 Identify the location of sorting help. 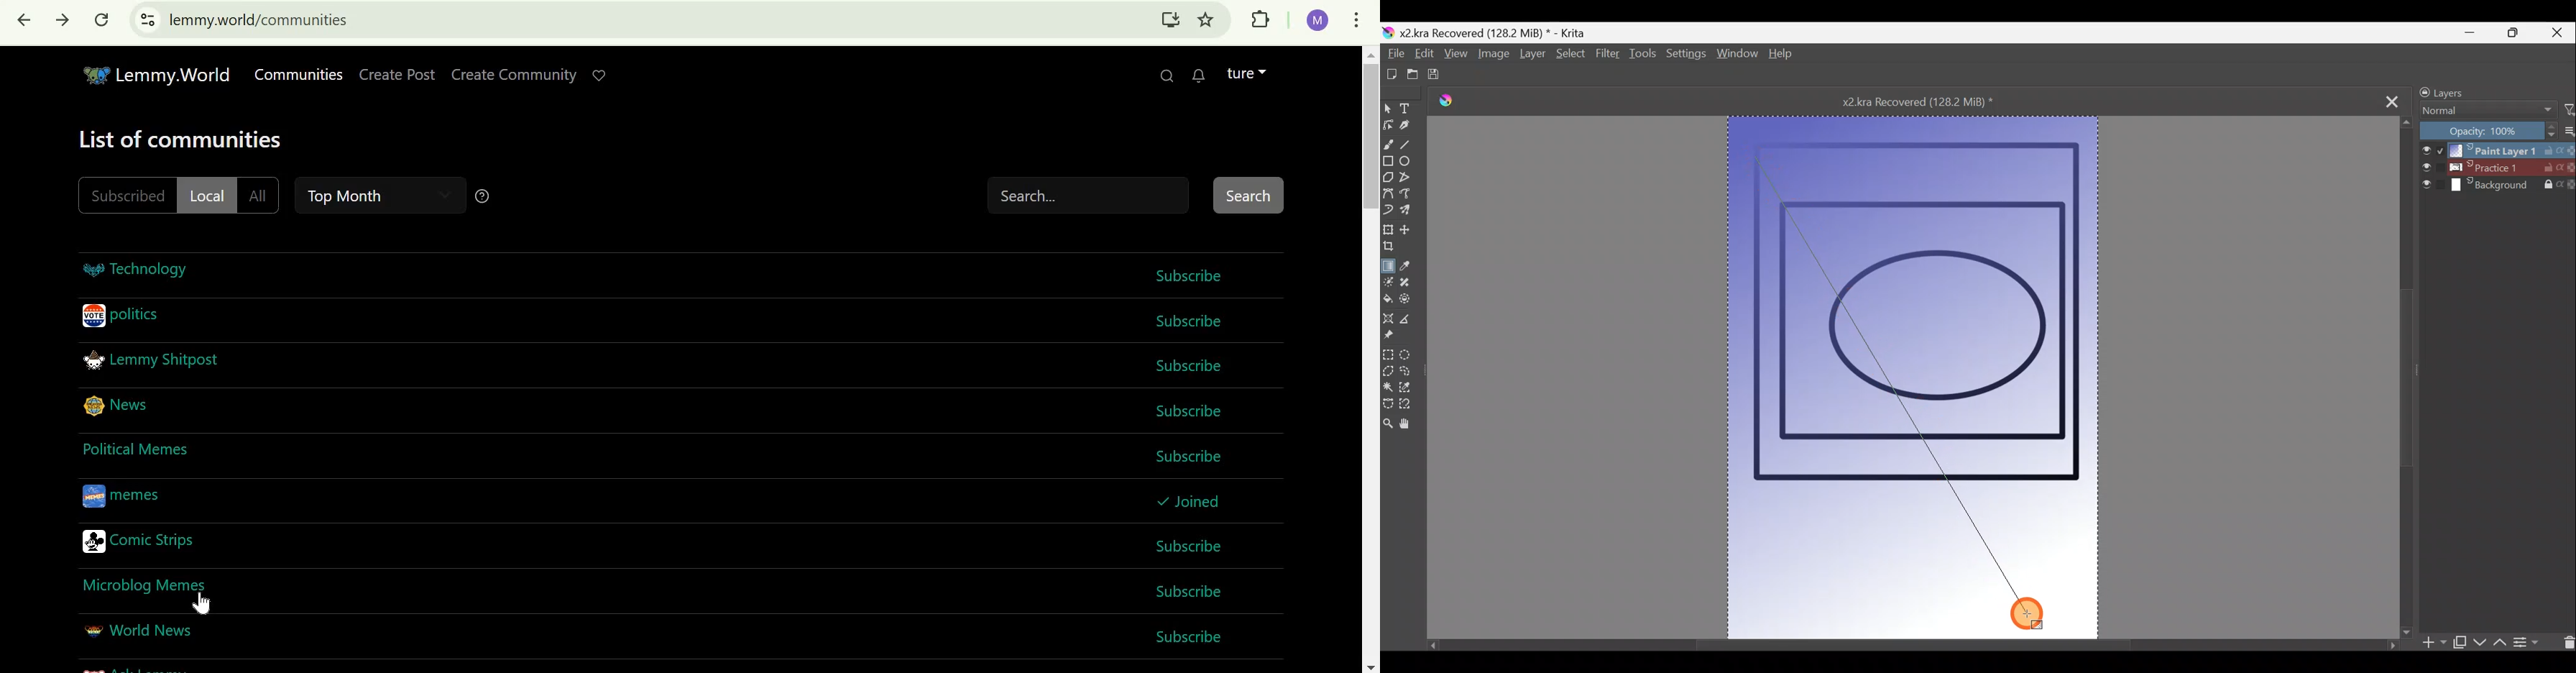
(483, 196).